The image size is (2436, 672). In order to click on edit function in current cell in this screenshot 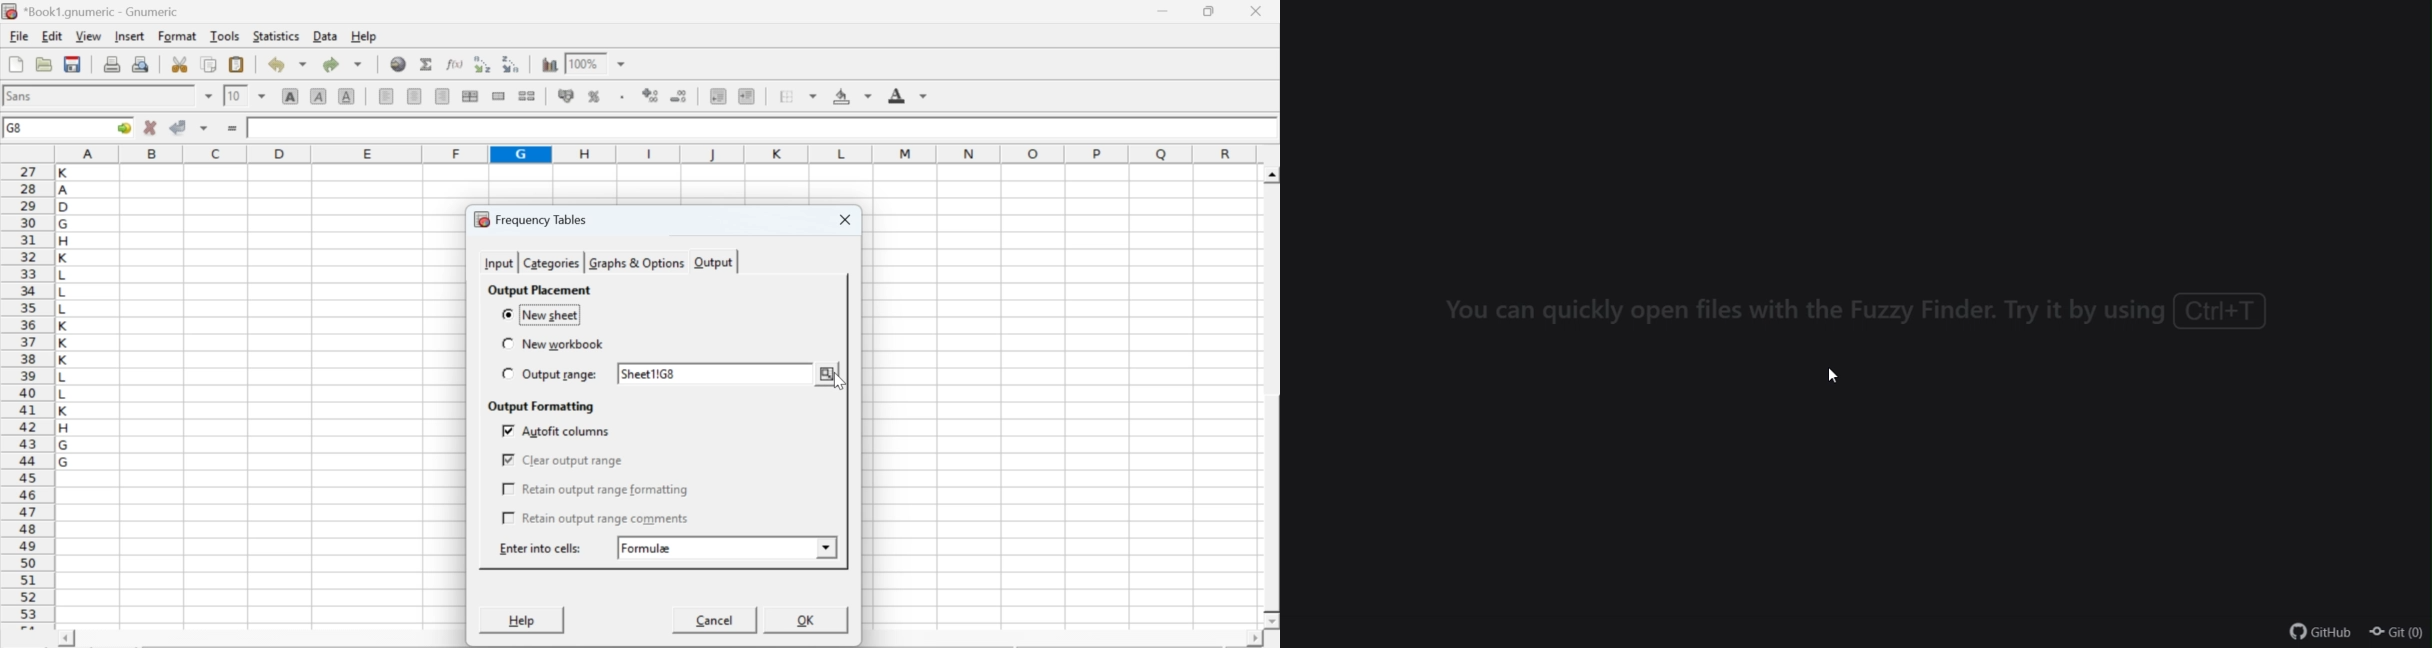, I will do `click(456, 63)`.